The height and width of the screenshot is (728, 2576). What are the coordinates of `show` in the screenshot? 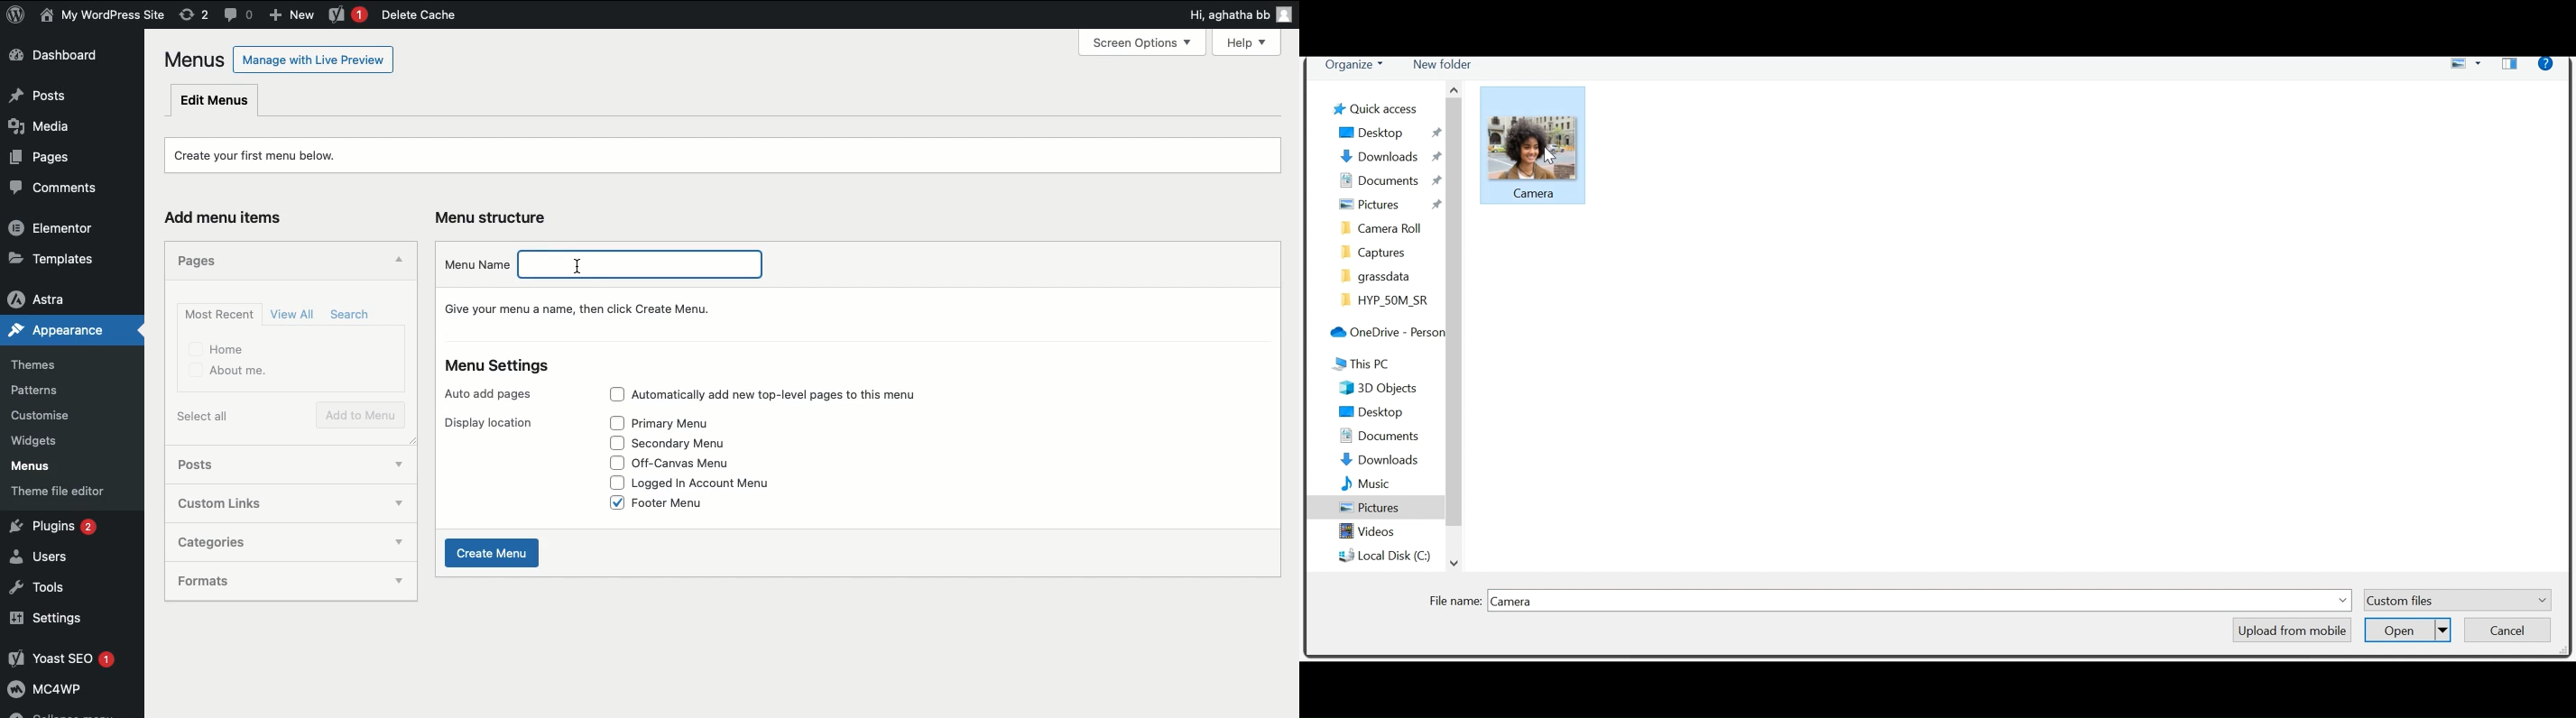 It's located at (400, 502).